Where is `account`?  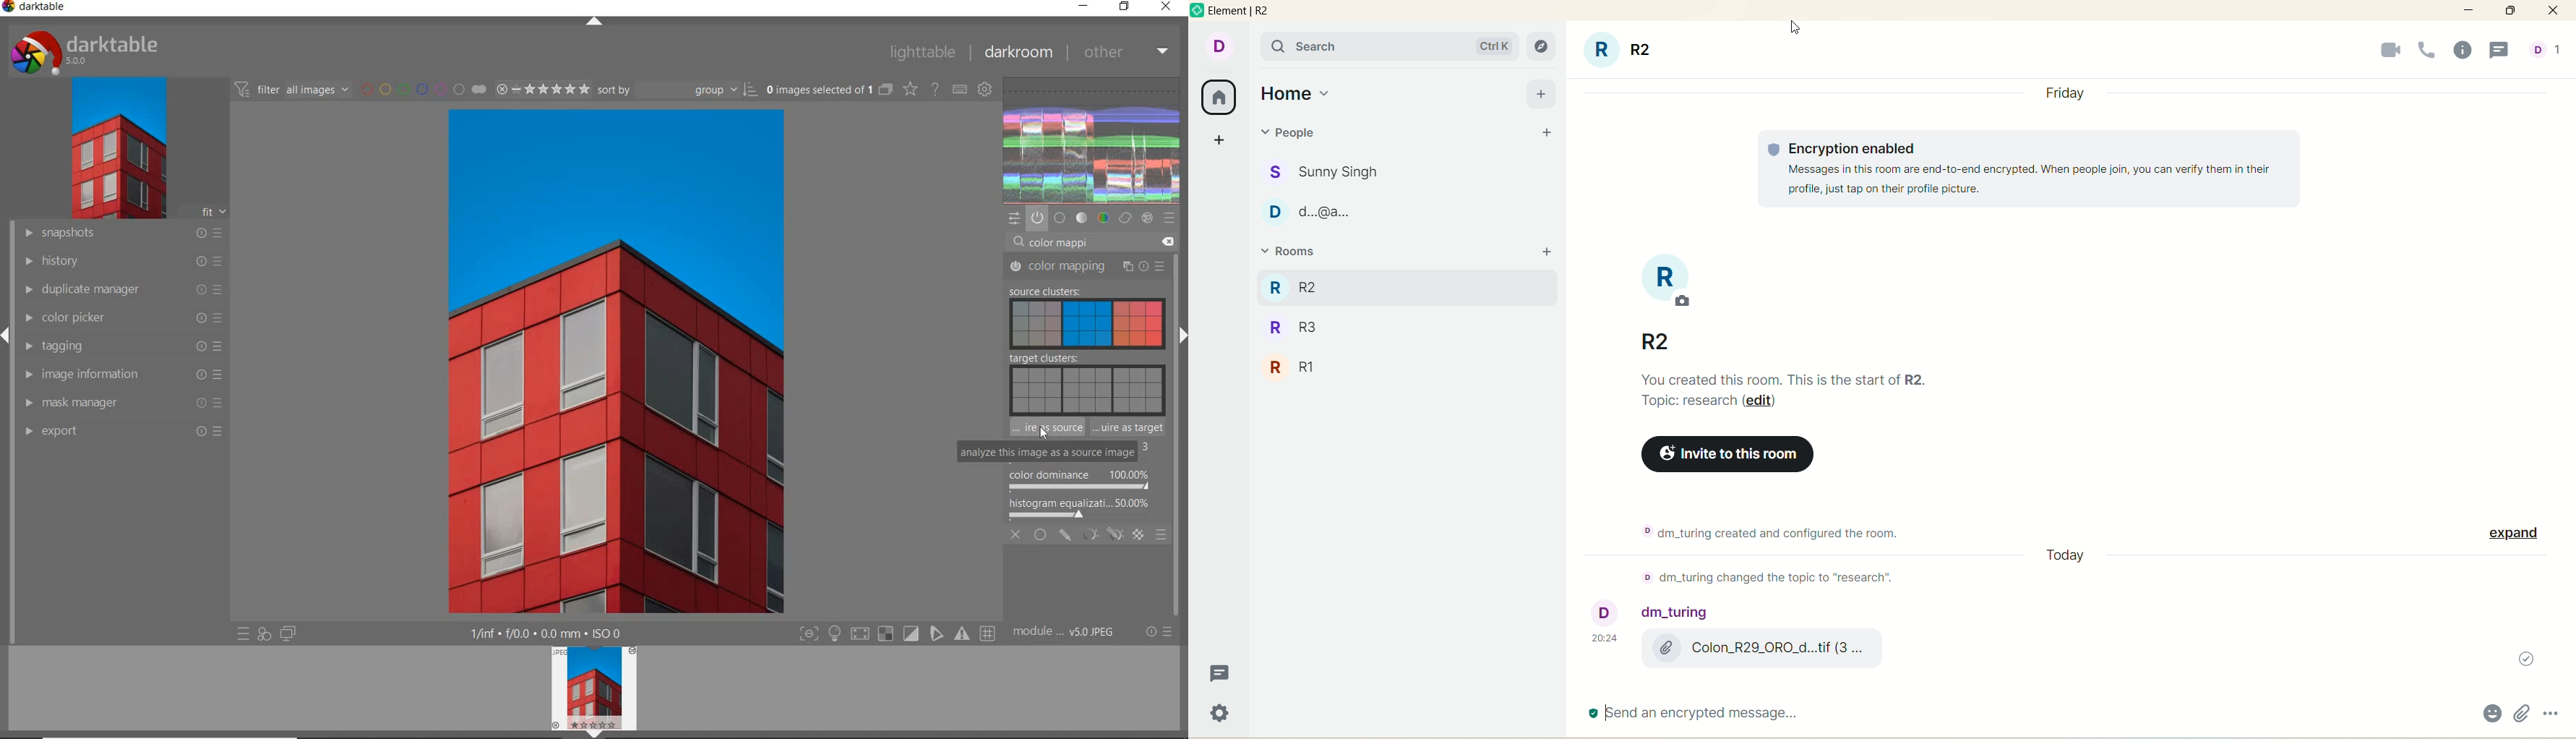 account is located at coordinates (1217, 45).